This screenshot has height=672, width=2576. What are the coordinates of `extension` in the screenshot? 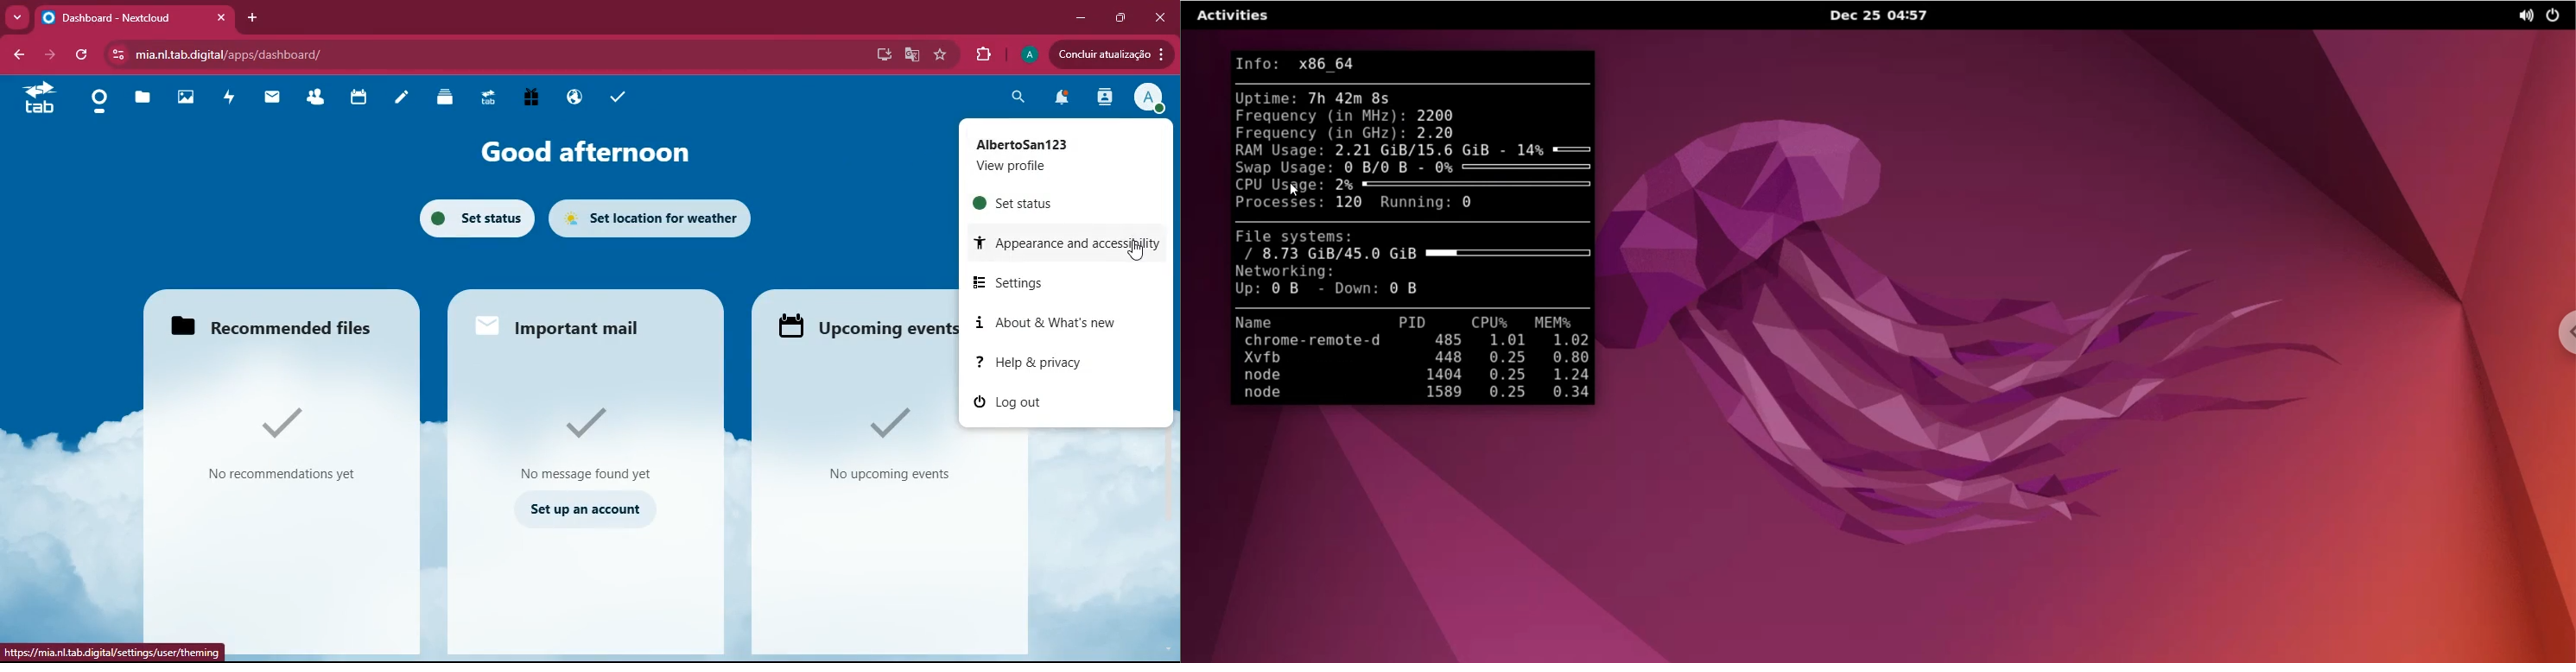 It's located at (983, 52).